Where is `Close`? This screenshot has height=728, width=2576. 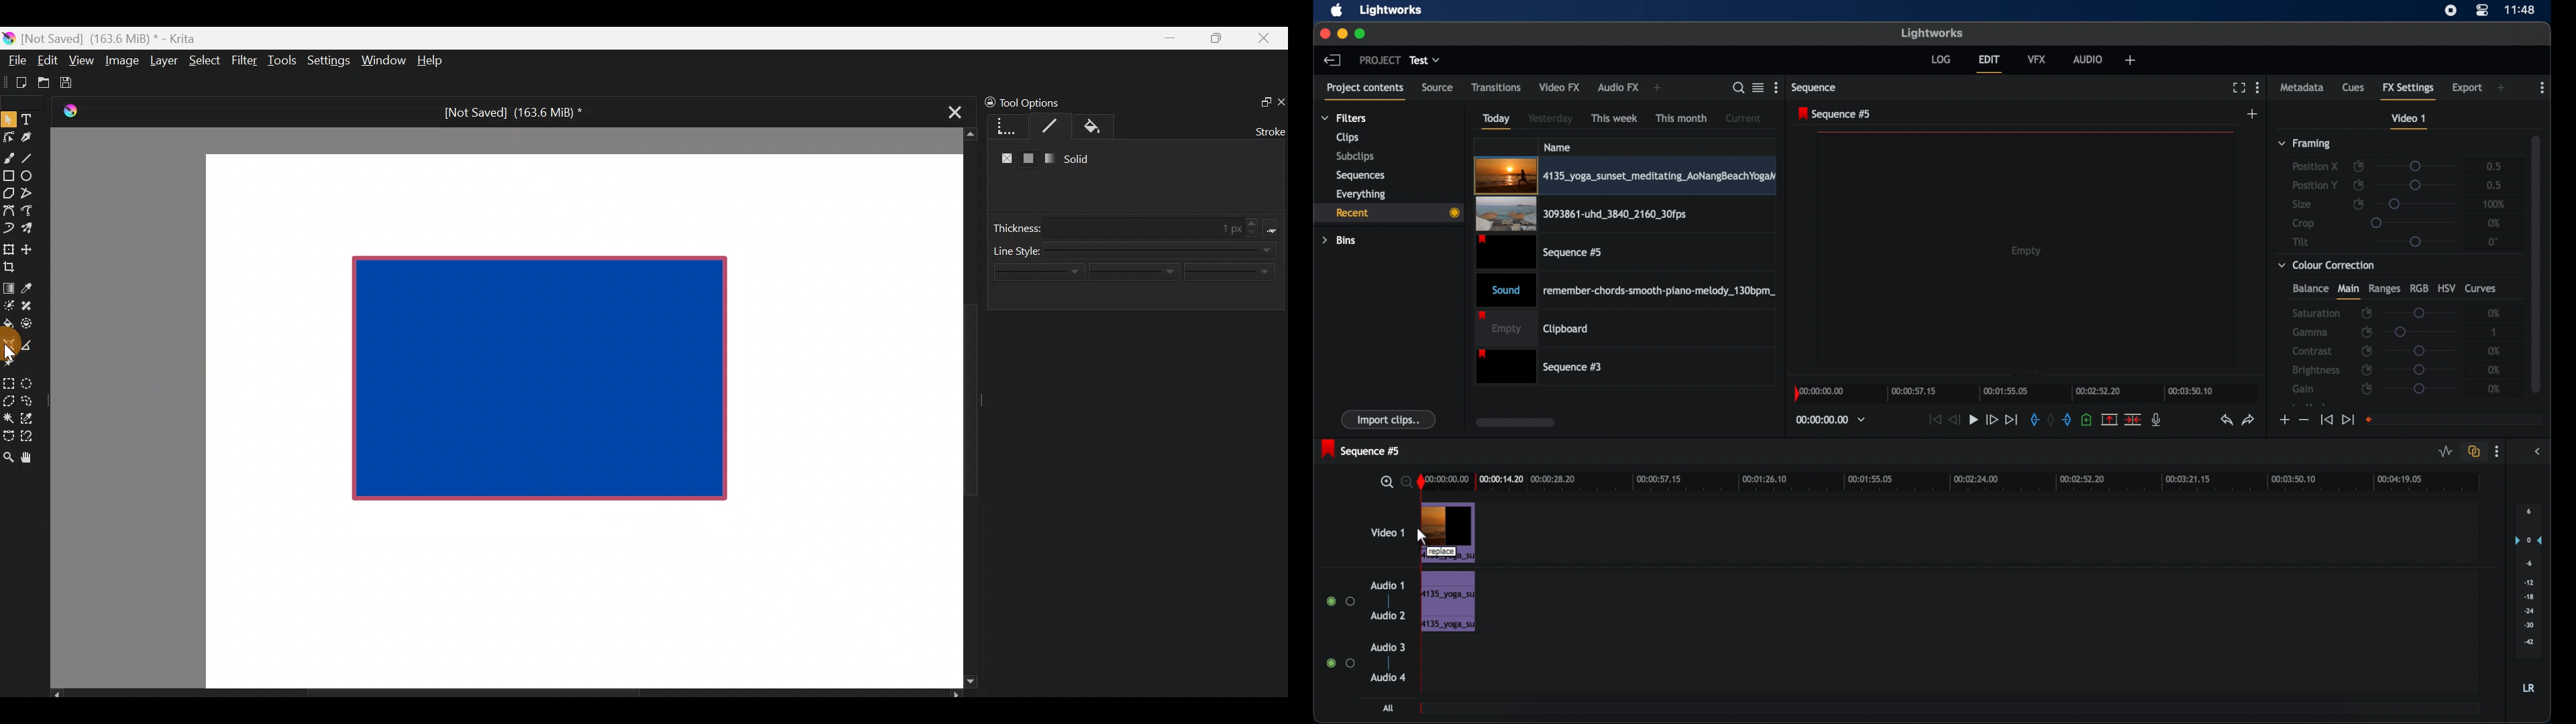
Close is located at coordinates (1265, 41).